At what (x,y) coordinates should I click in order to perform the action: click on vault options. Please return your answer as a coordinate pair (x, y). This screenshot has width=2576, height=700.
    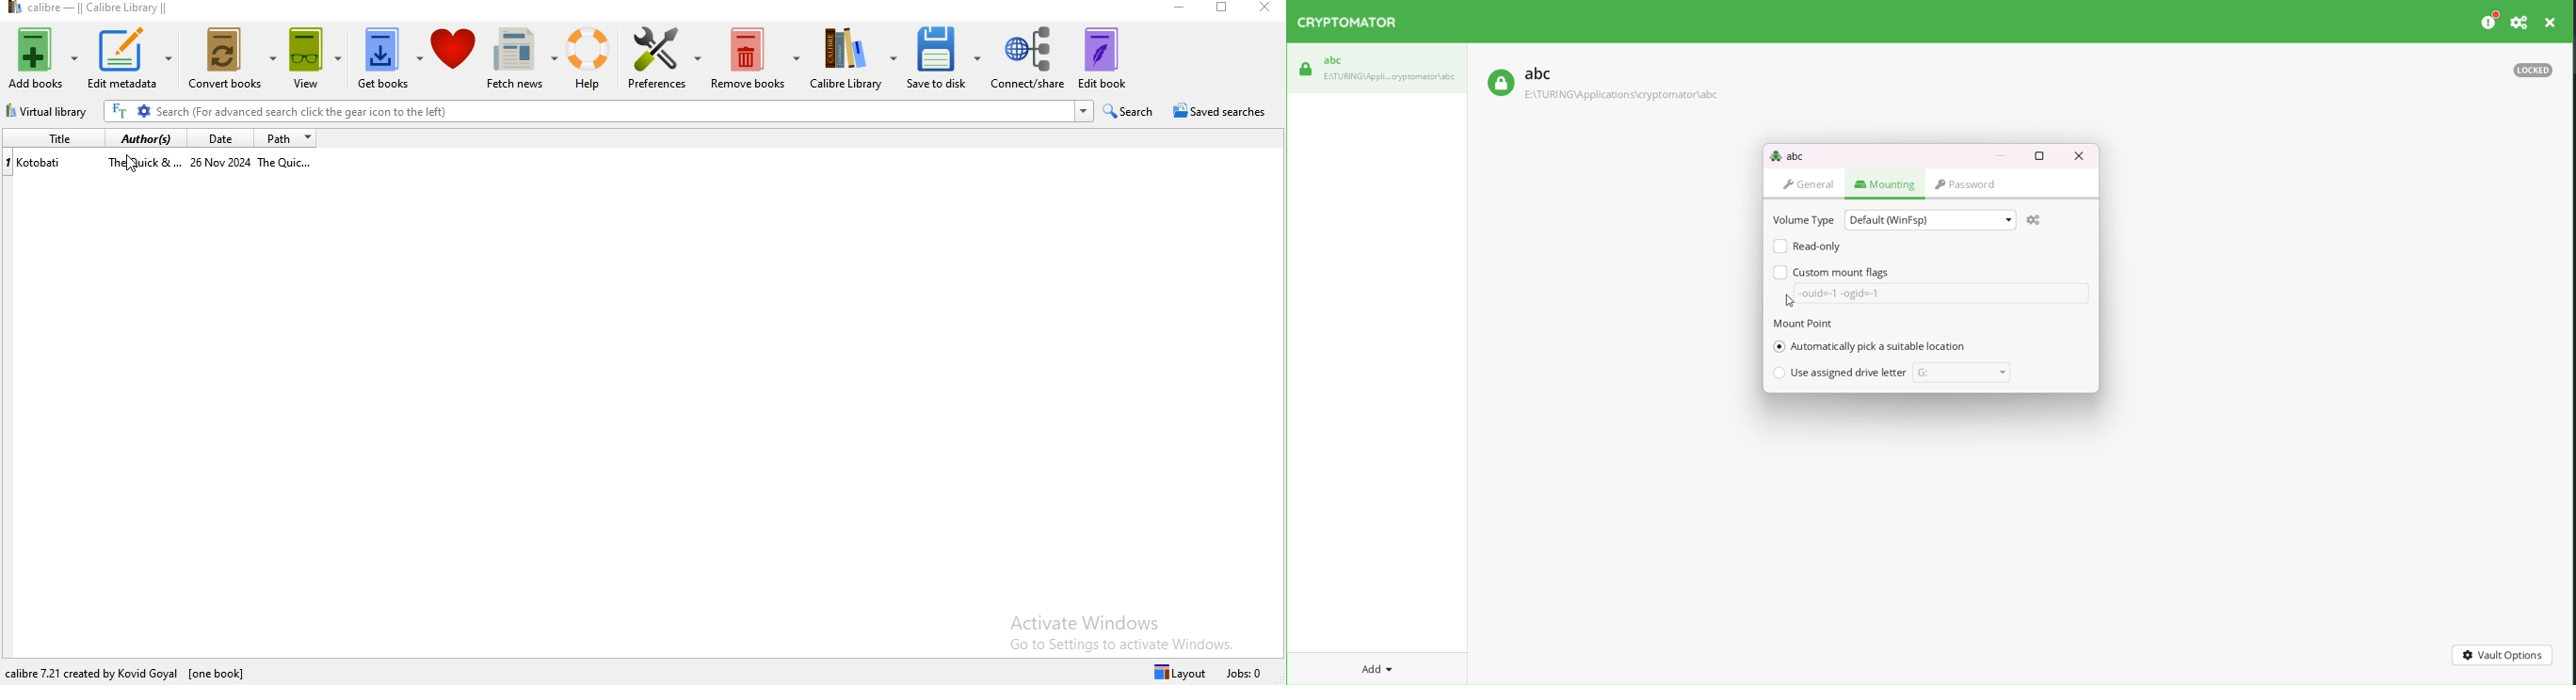
    Looking at the image, I should click on (2501, 653).